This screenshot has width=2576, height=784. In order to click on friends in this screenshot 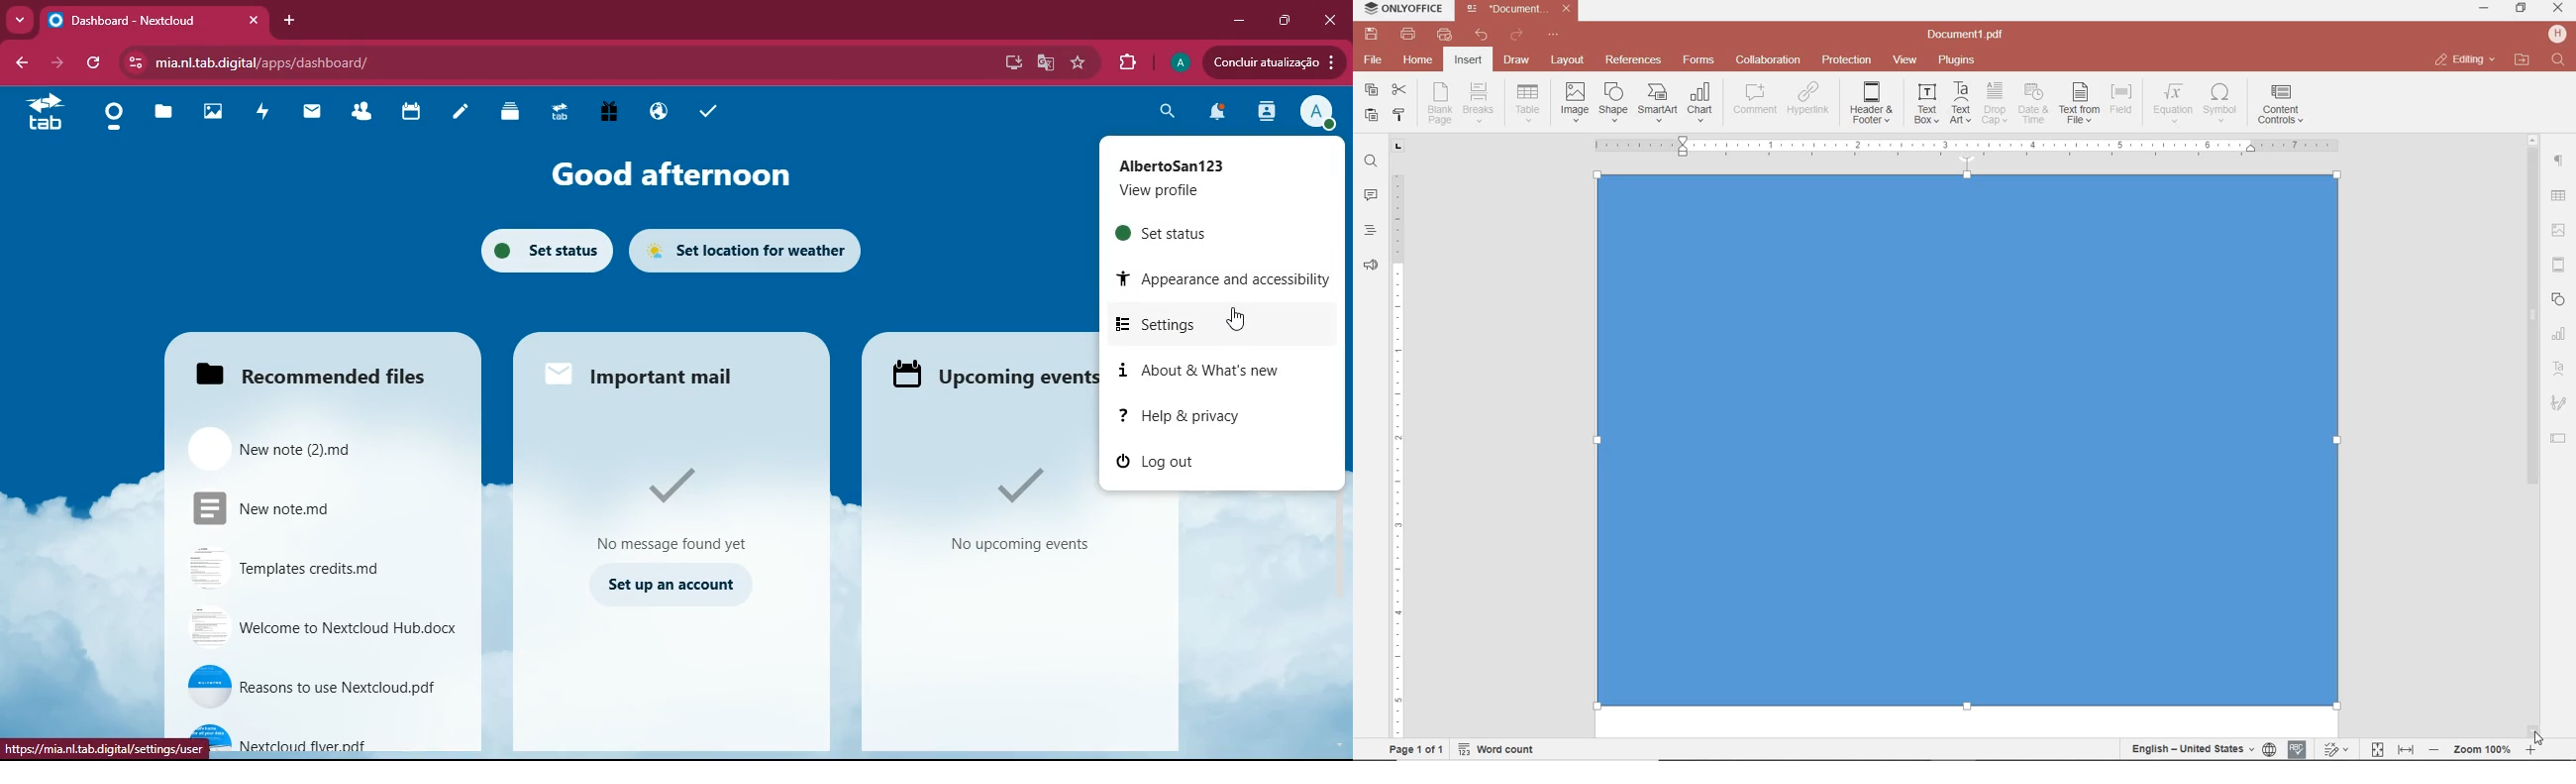, I will do `click(360, 114)`.